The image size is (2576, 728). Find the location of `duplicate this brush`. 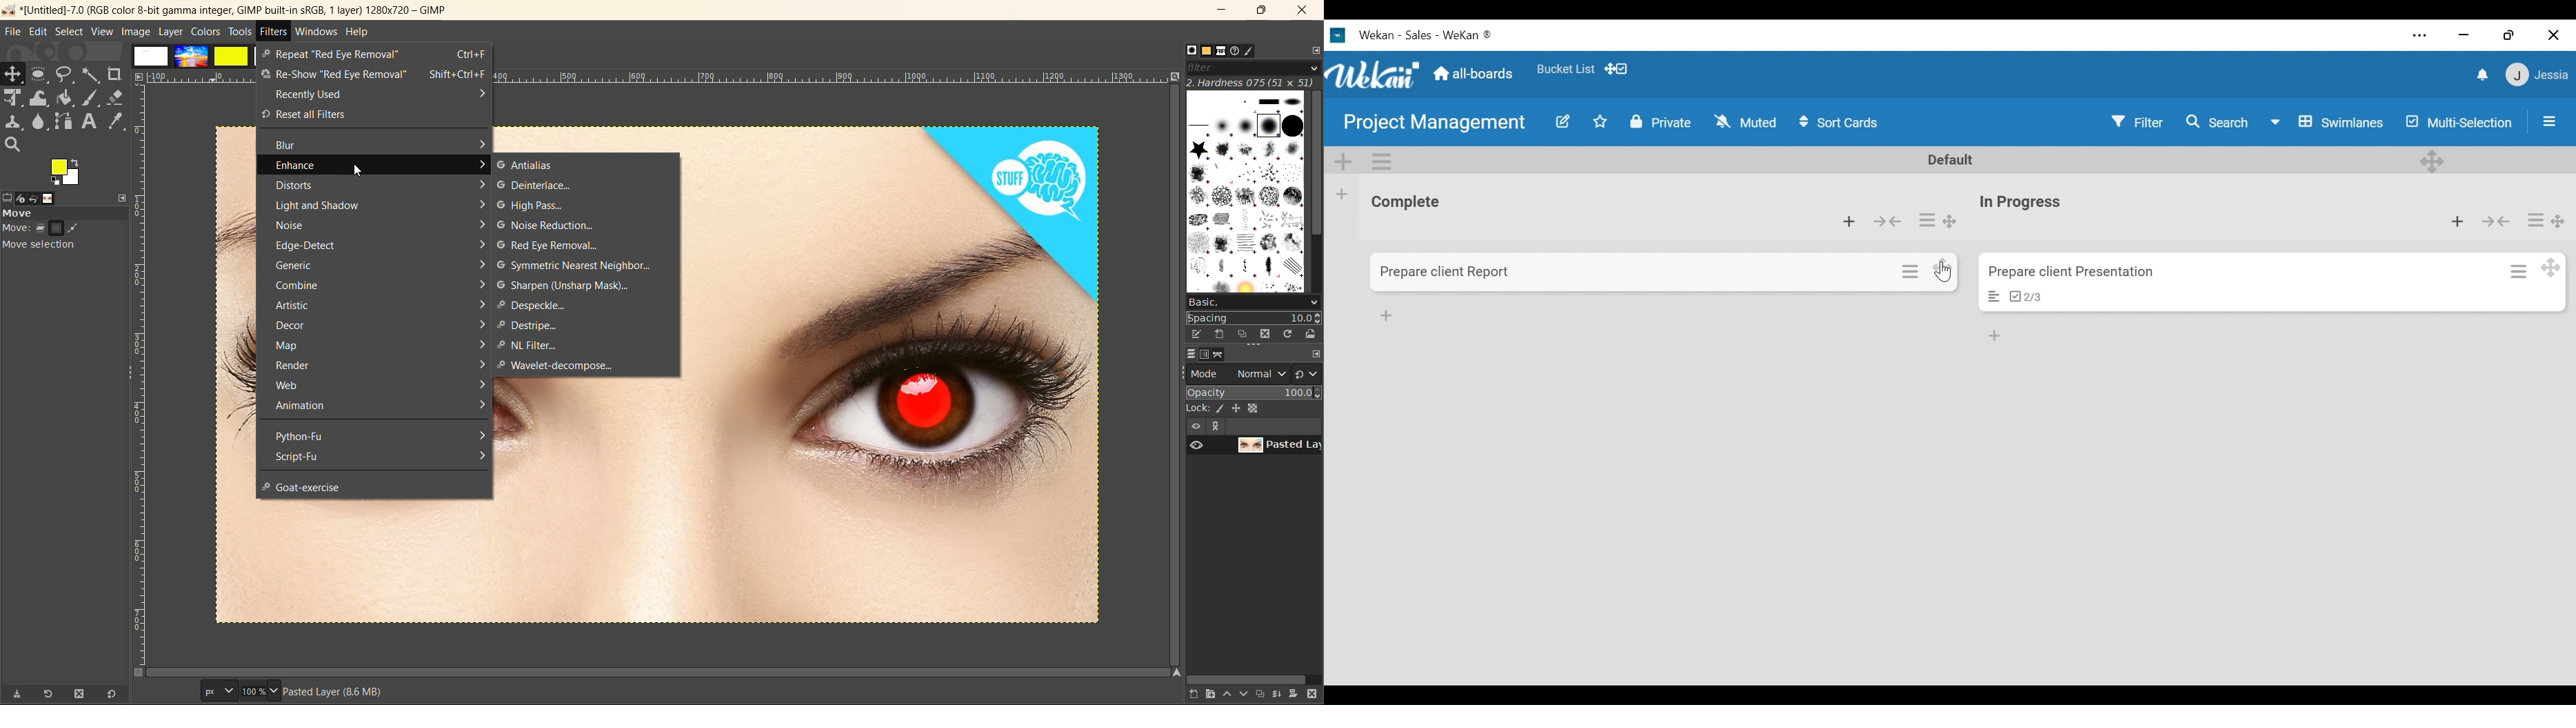

duplicate this brush is located at coordinates (1241, 334).